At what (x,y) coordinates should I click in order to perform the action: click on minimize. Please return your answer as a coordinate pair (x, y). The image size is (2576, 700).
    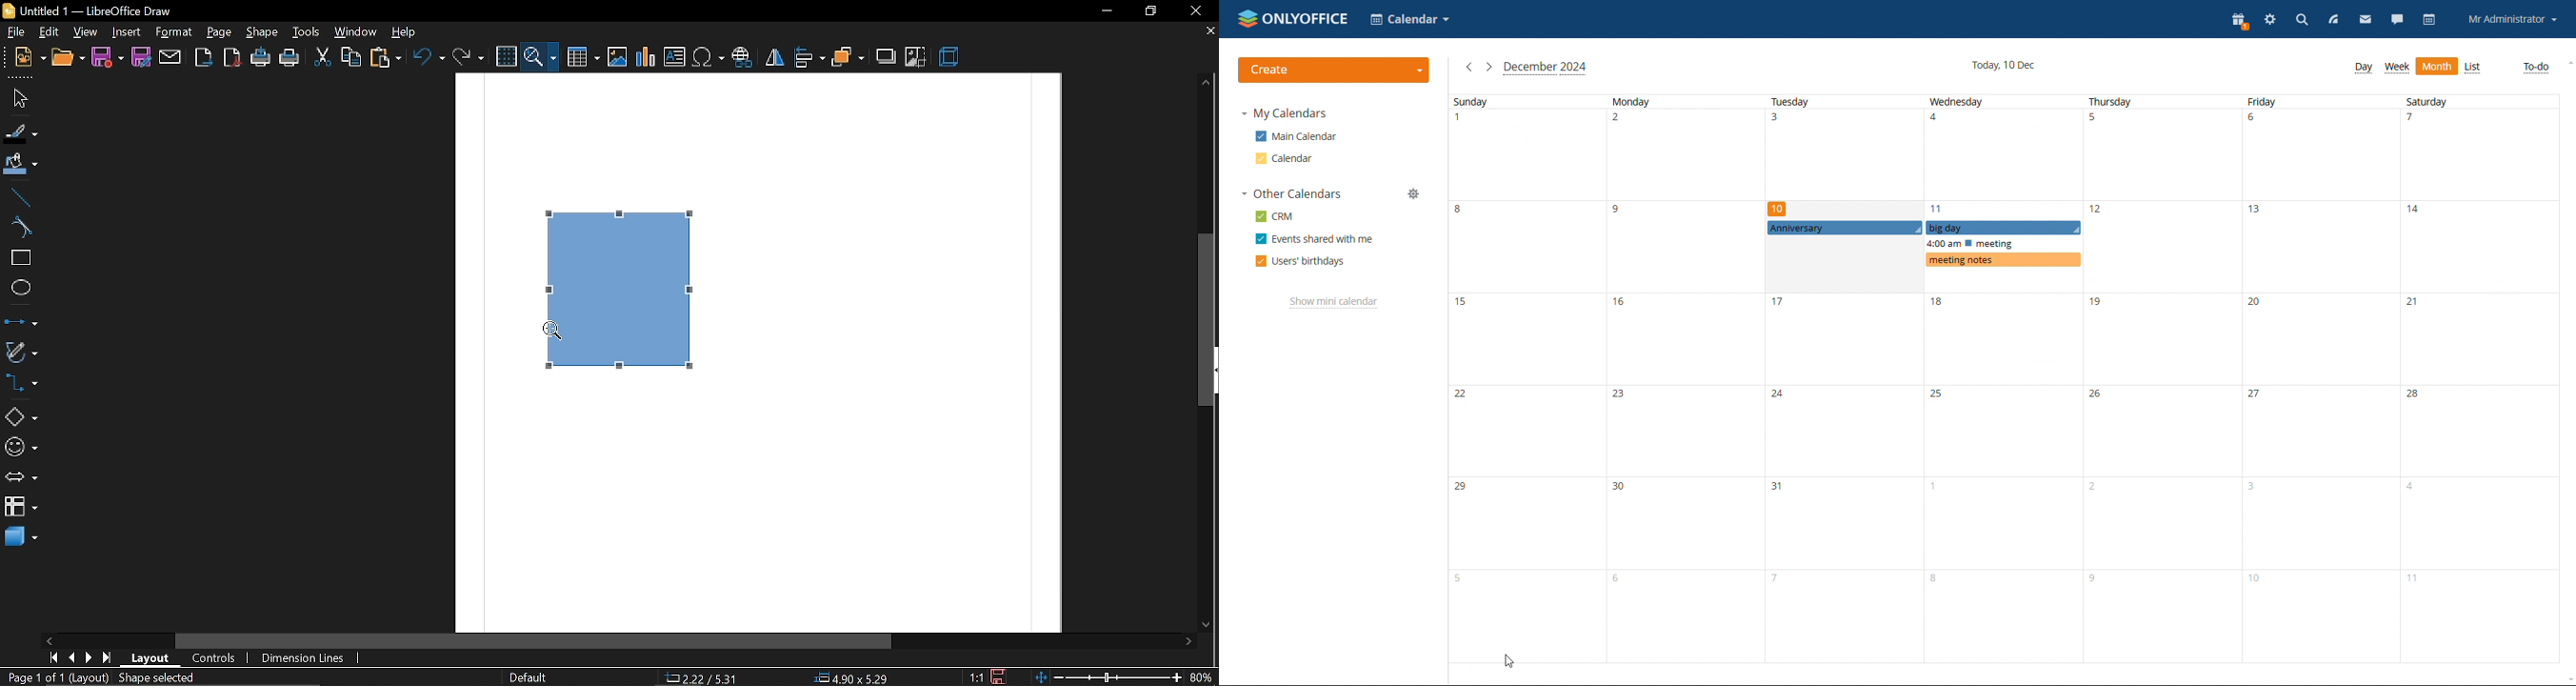
    Looking at the image, I should click on (1106, 12).